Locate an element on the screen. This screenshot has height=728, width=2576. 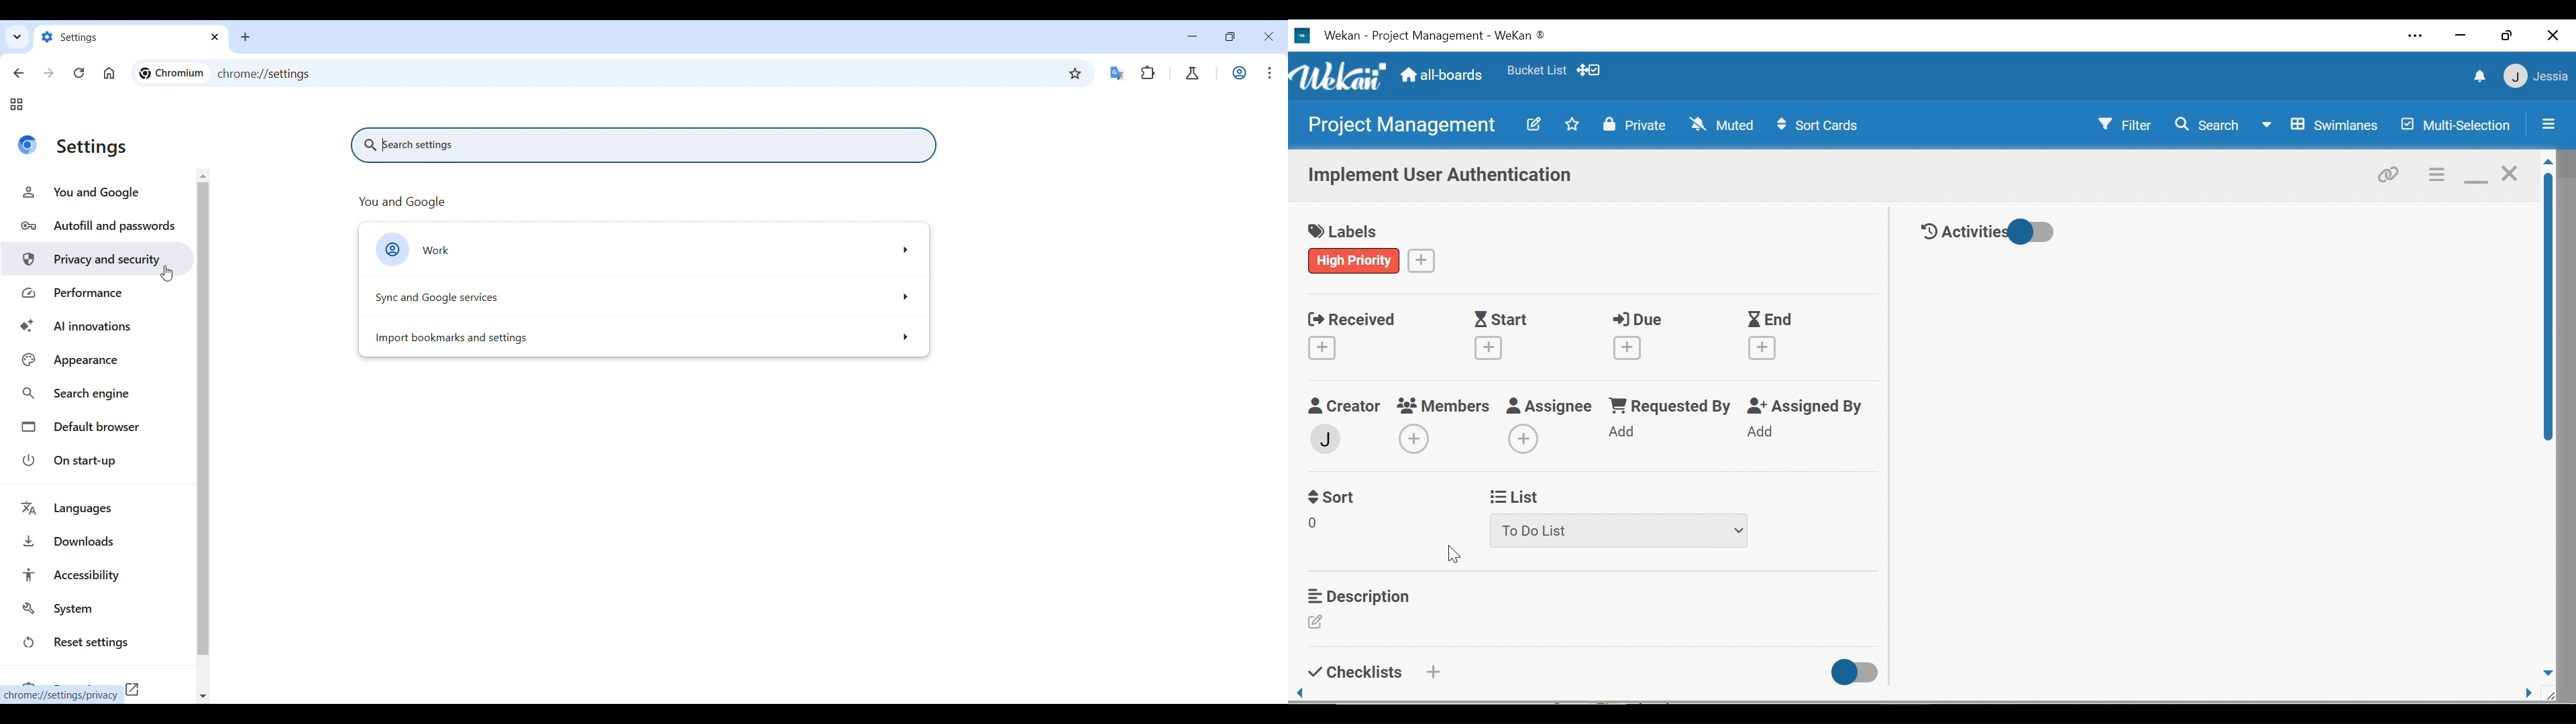
you and google is located at coordinates (402, 202).